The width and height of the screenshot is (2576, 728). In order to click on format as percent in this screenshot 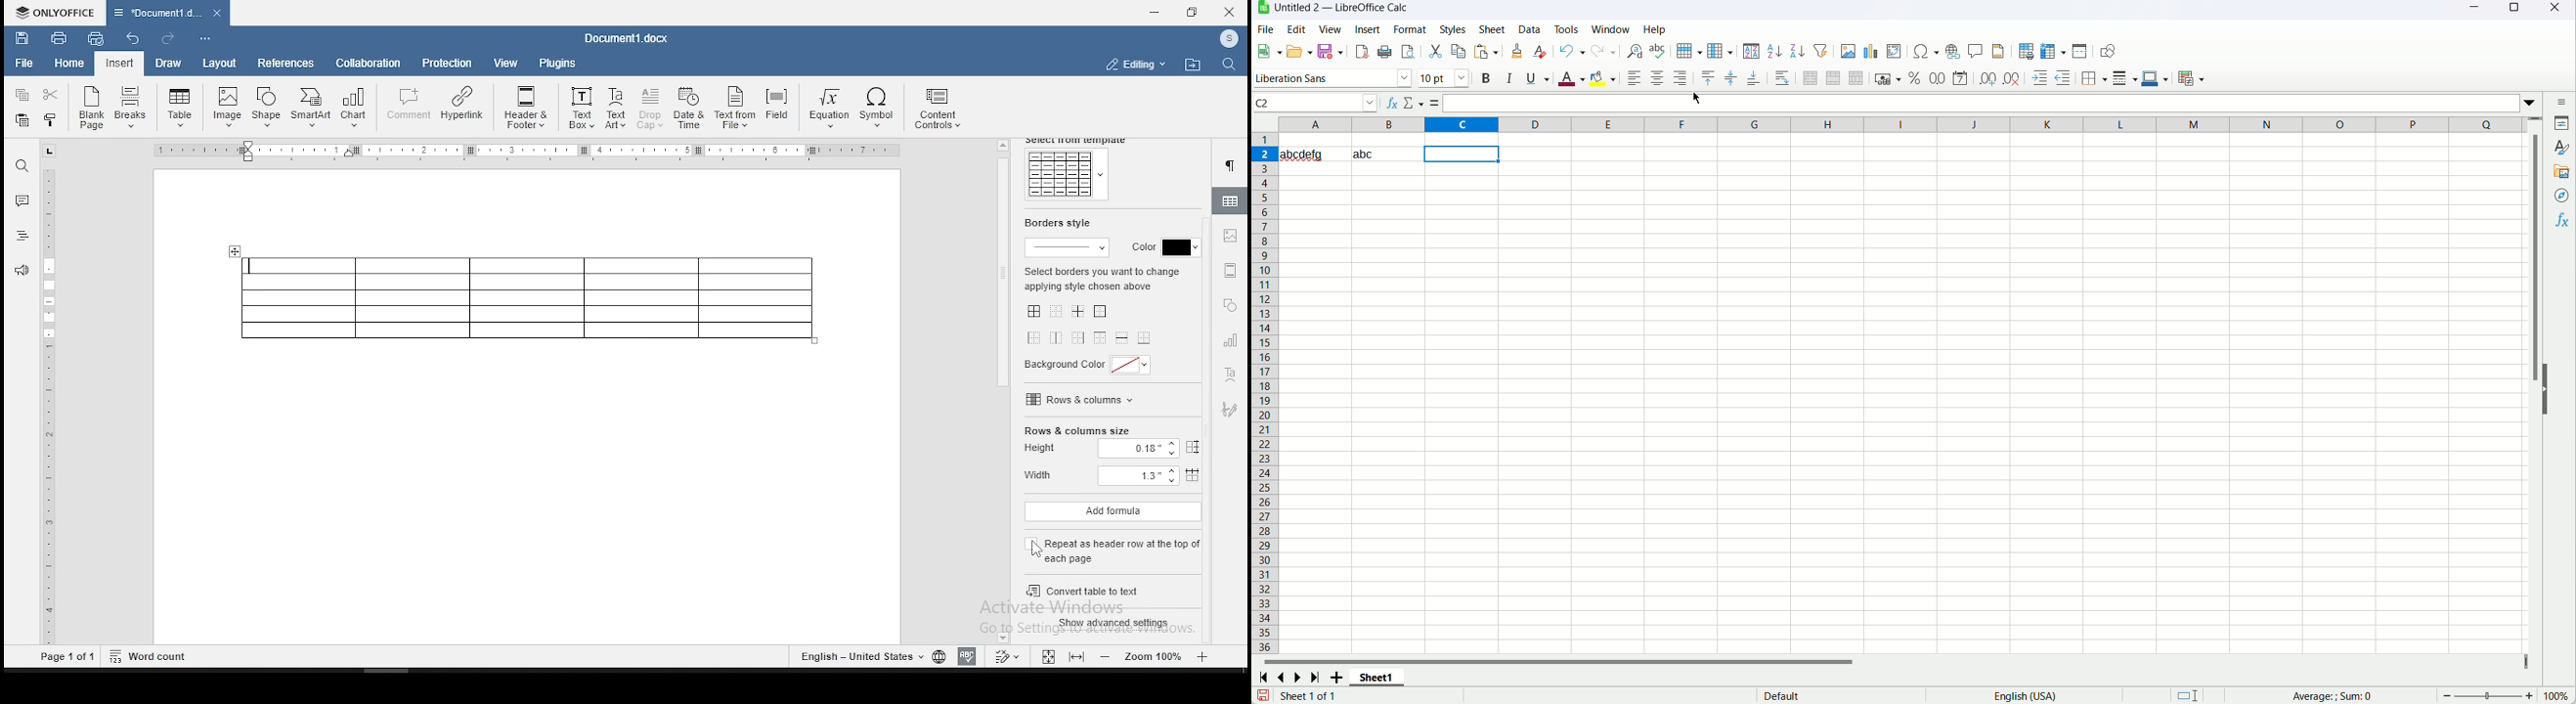, I will do `click(1917, 79)`.